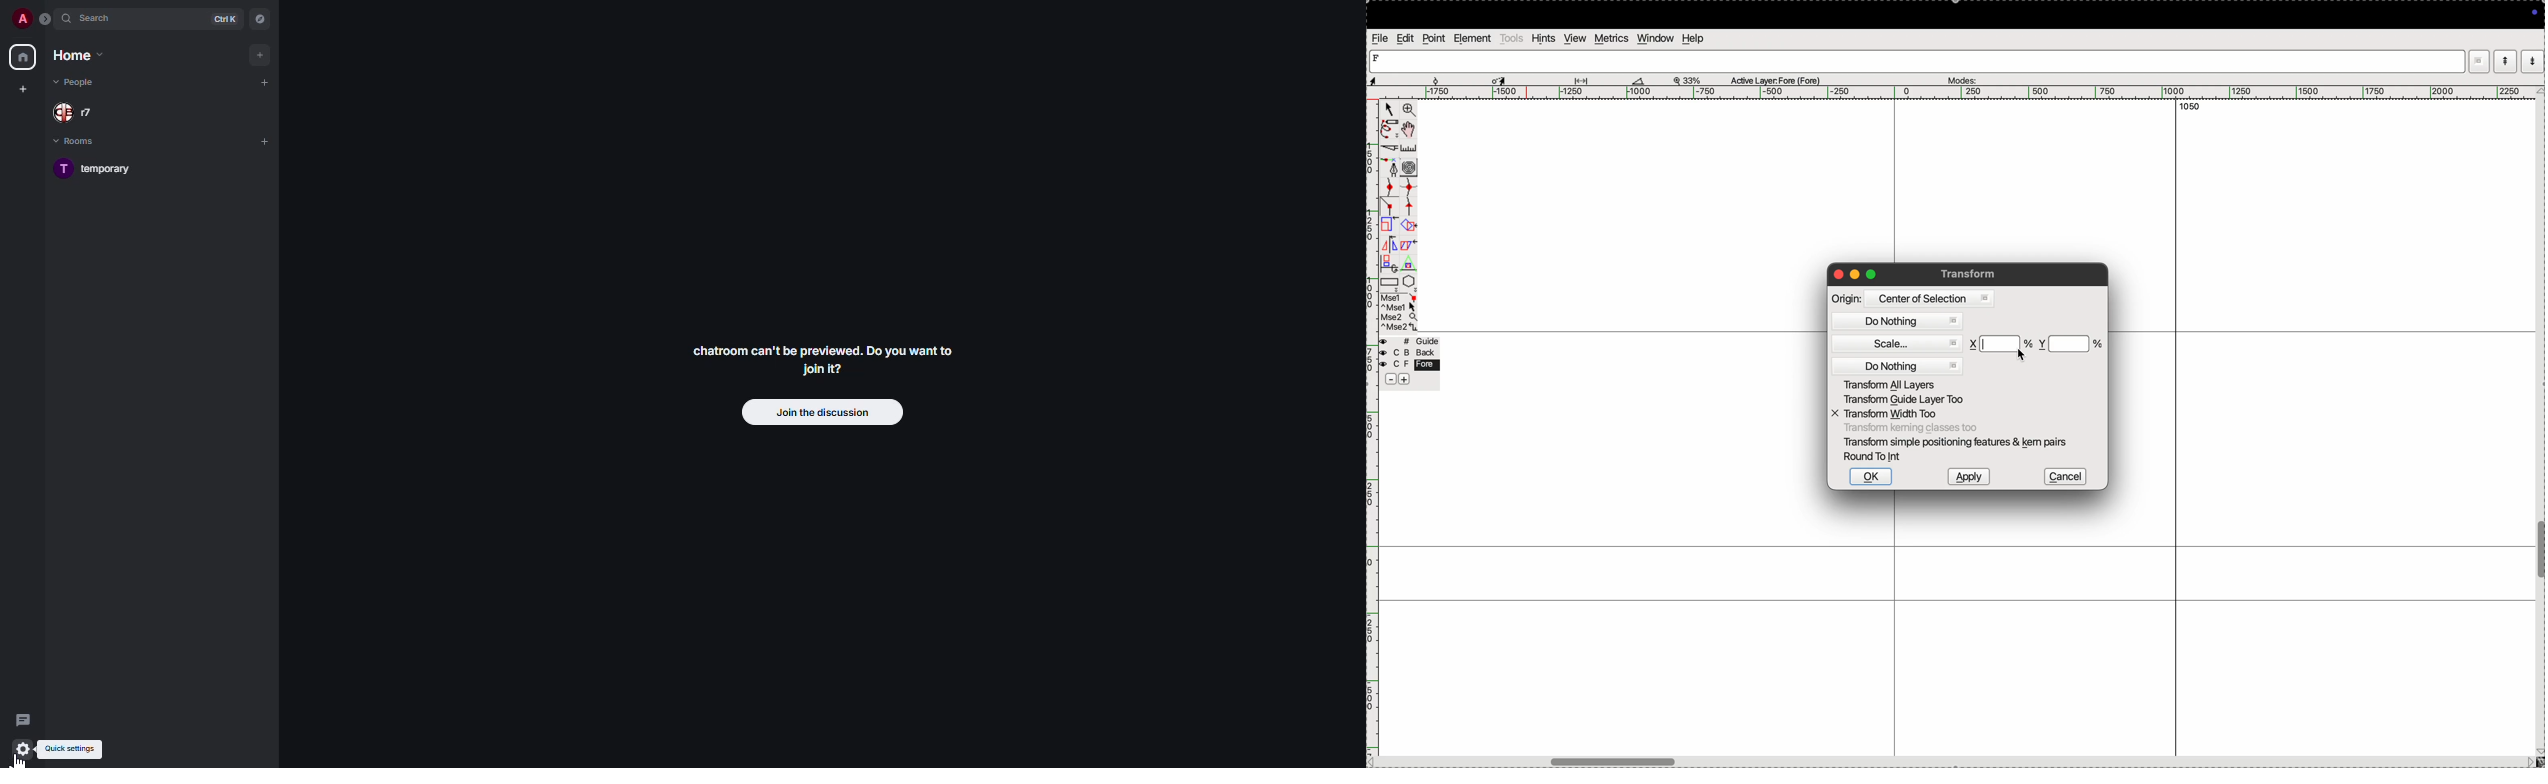  What do you see at coordinates (1500, 79) in the screenshot?
I see `cursor selected` at bounding box center [1500, 79].